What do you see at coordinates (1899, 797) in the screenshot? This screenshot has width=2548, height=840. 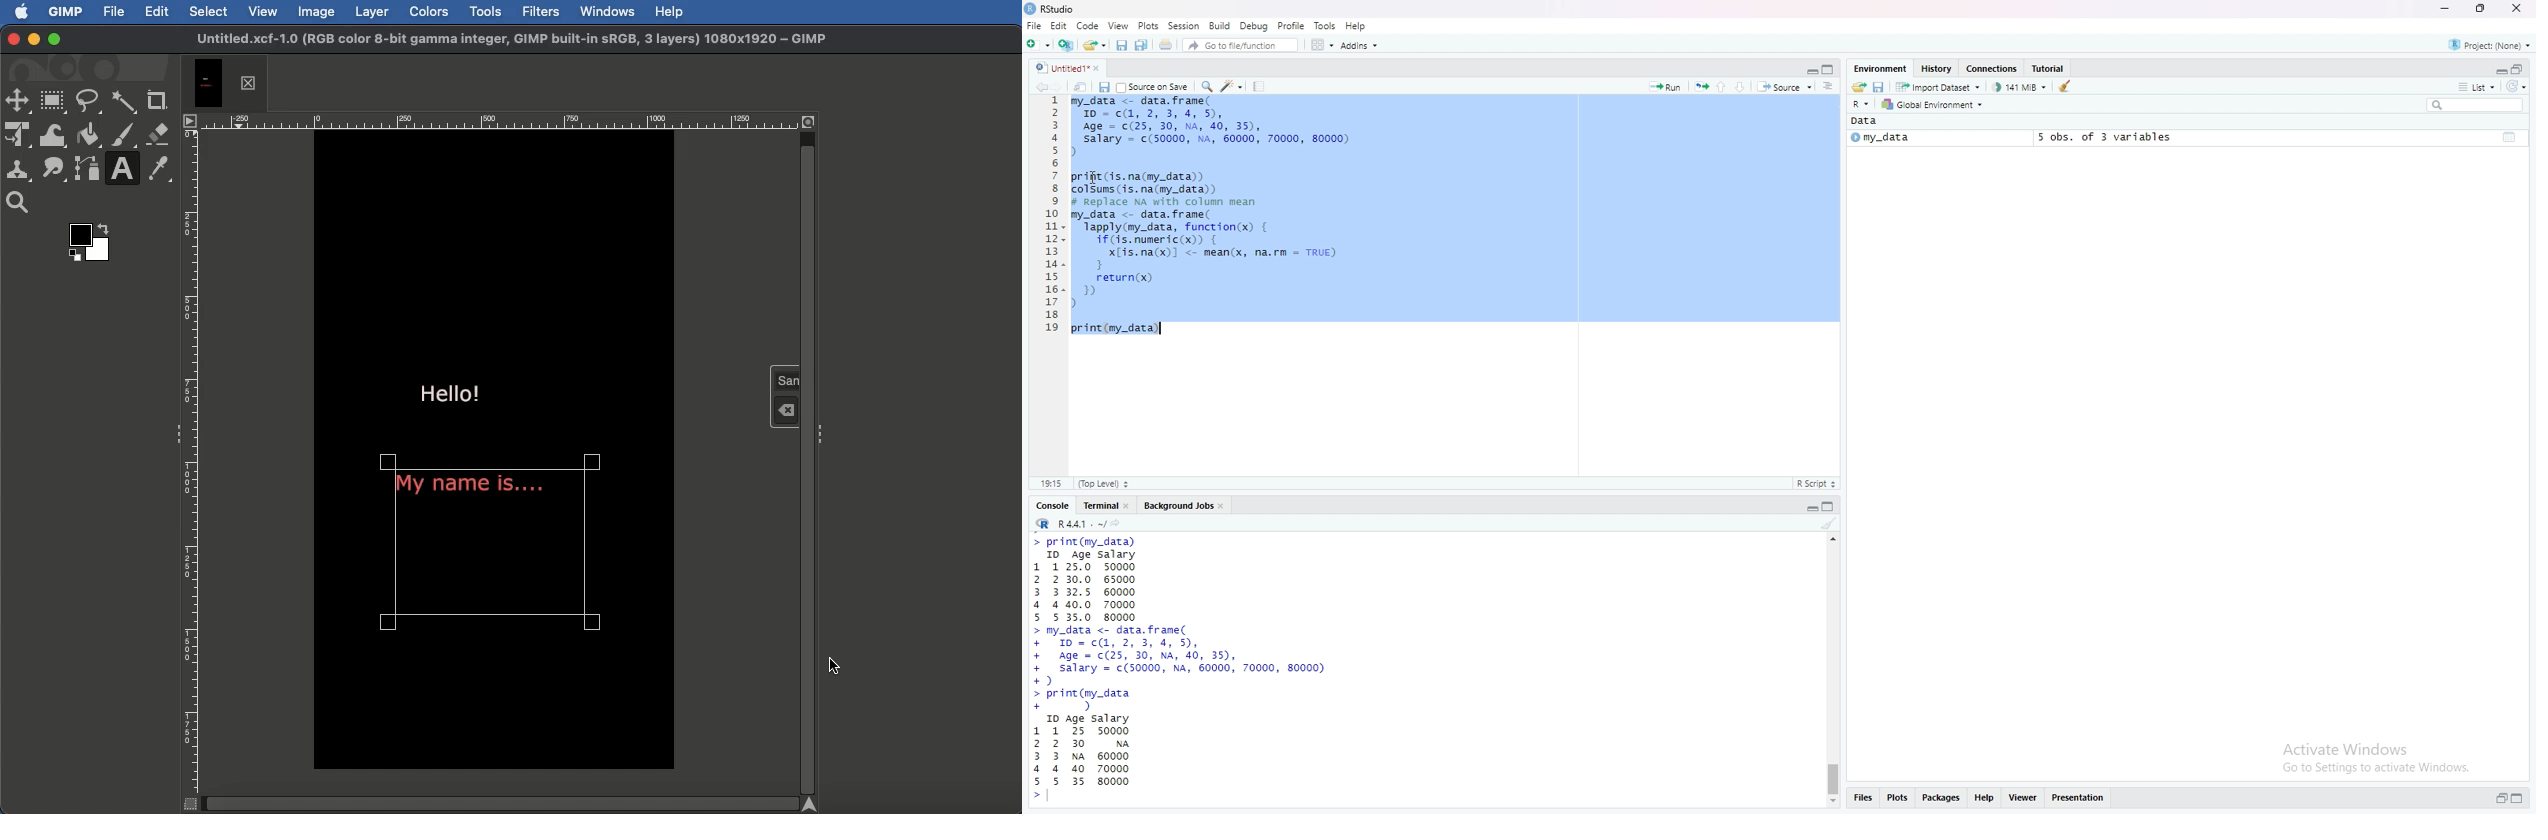 I see `plots` at bounding box center [1899, 797].